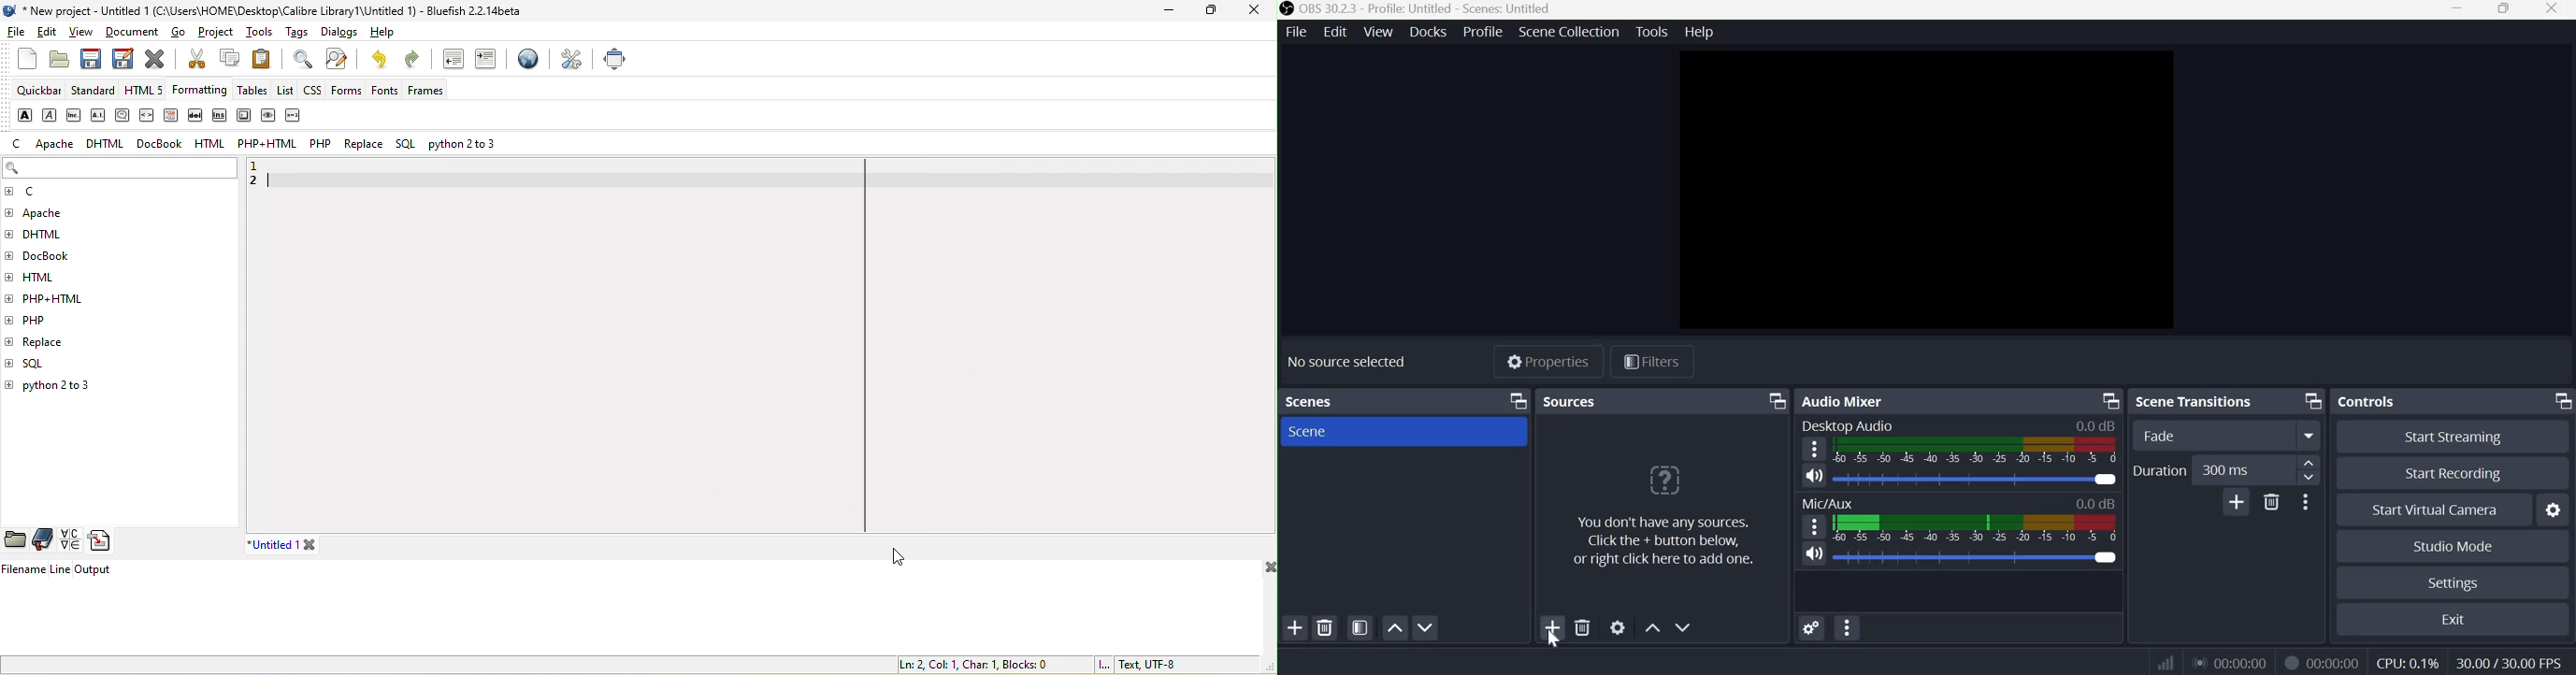  What do you see at coordinates (1394, 628) in the screenshot?
I see `Move scene up` at bounding box center [1394, 628].